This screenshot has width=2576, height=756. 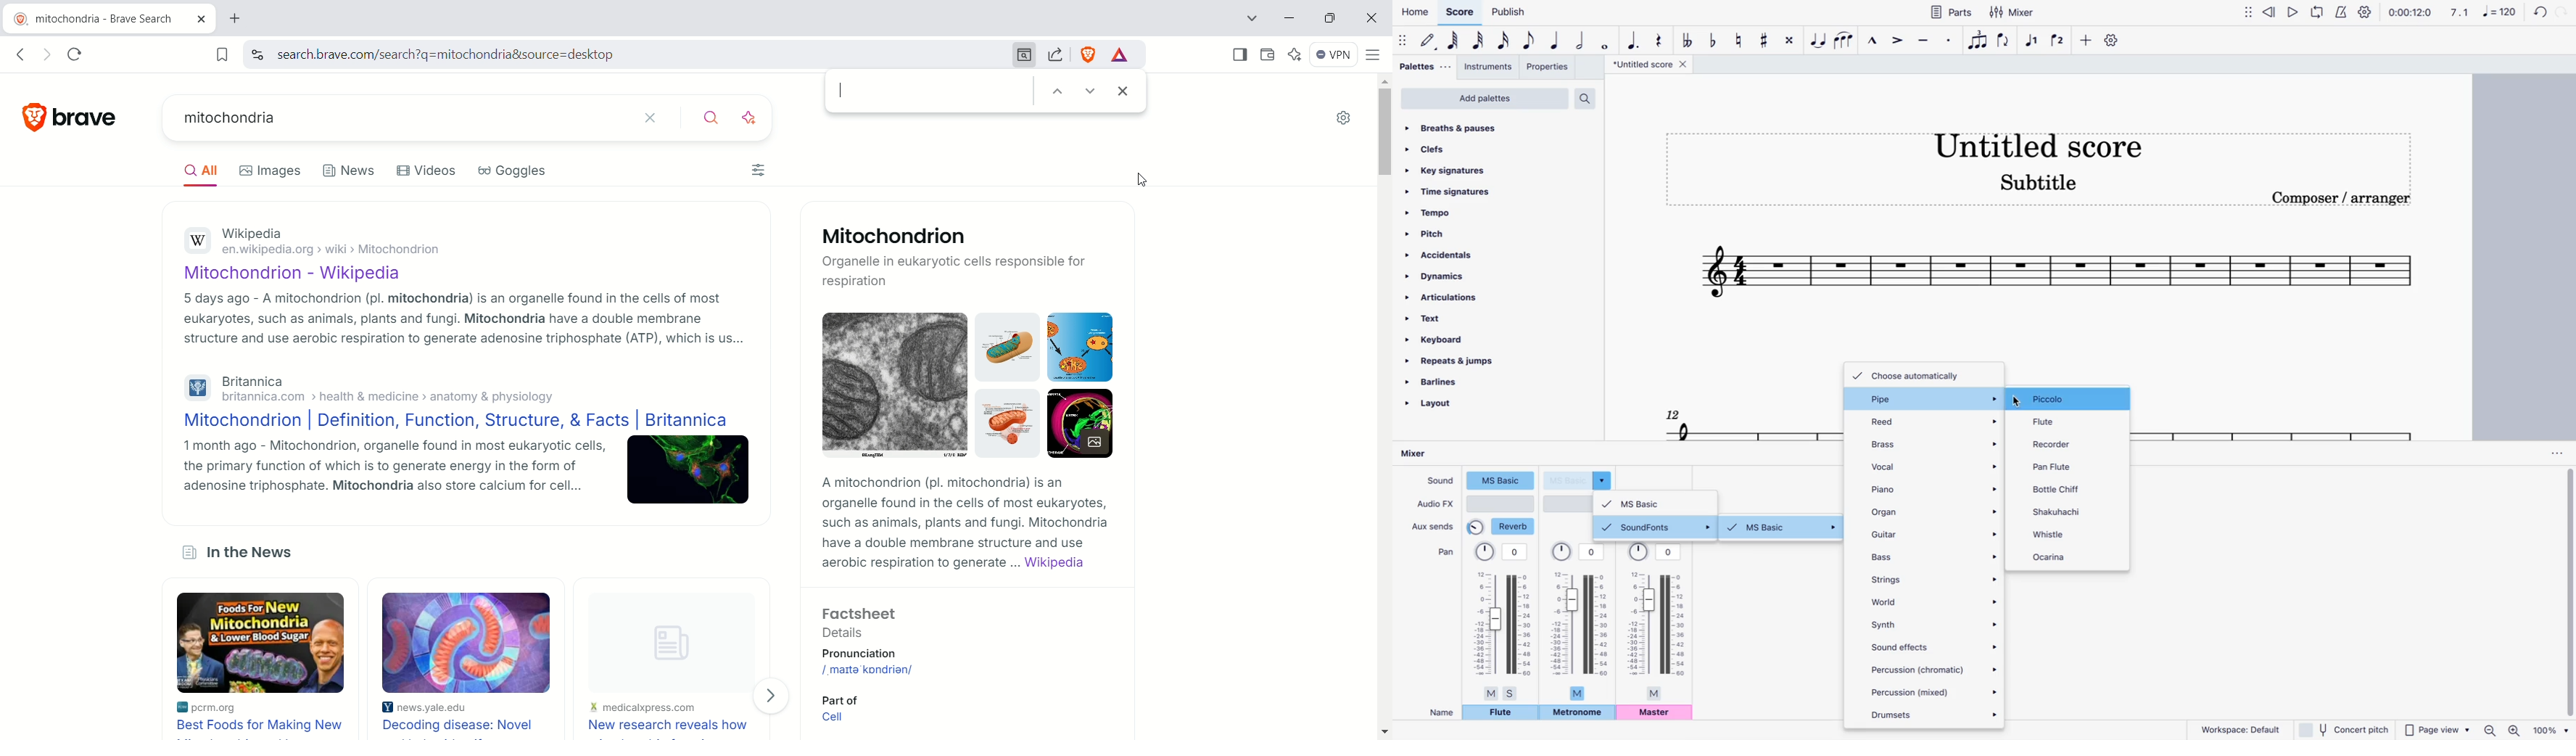 I want to click on synth, so click(x=1936, y=624).